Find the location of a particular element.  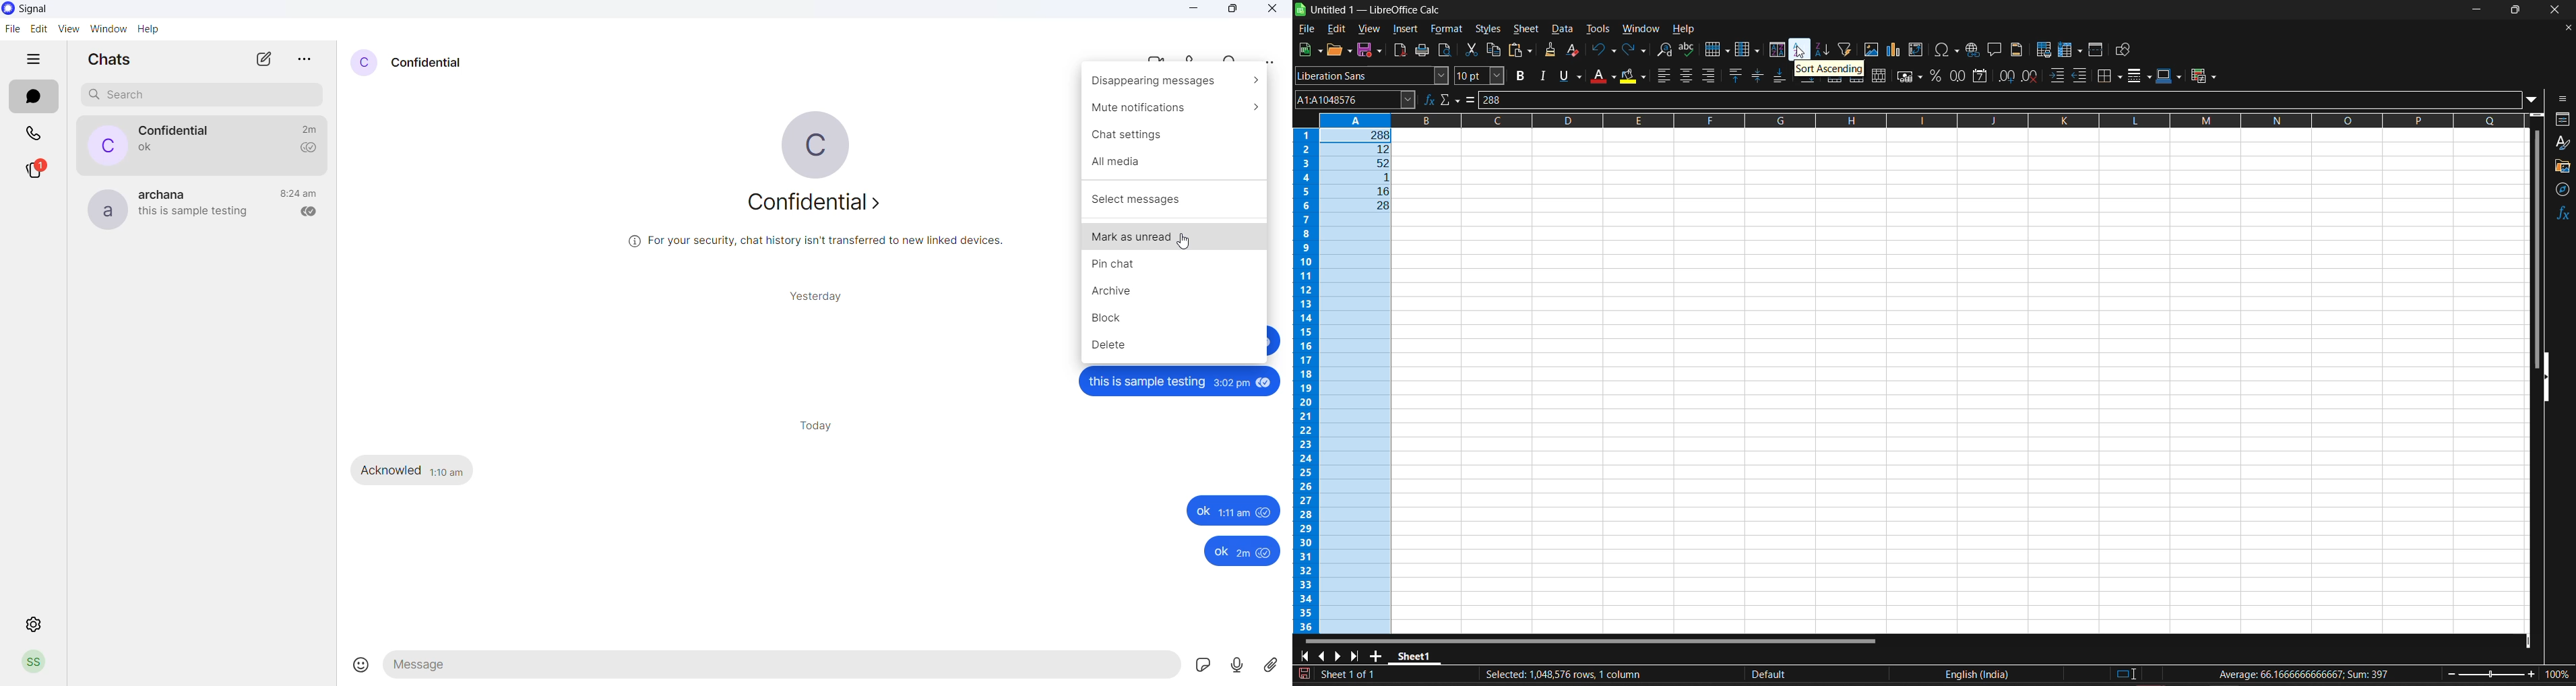

column name is located at coordinates (2100, 124).